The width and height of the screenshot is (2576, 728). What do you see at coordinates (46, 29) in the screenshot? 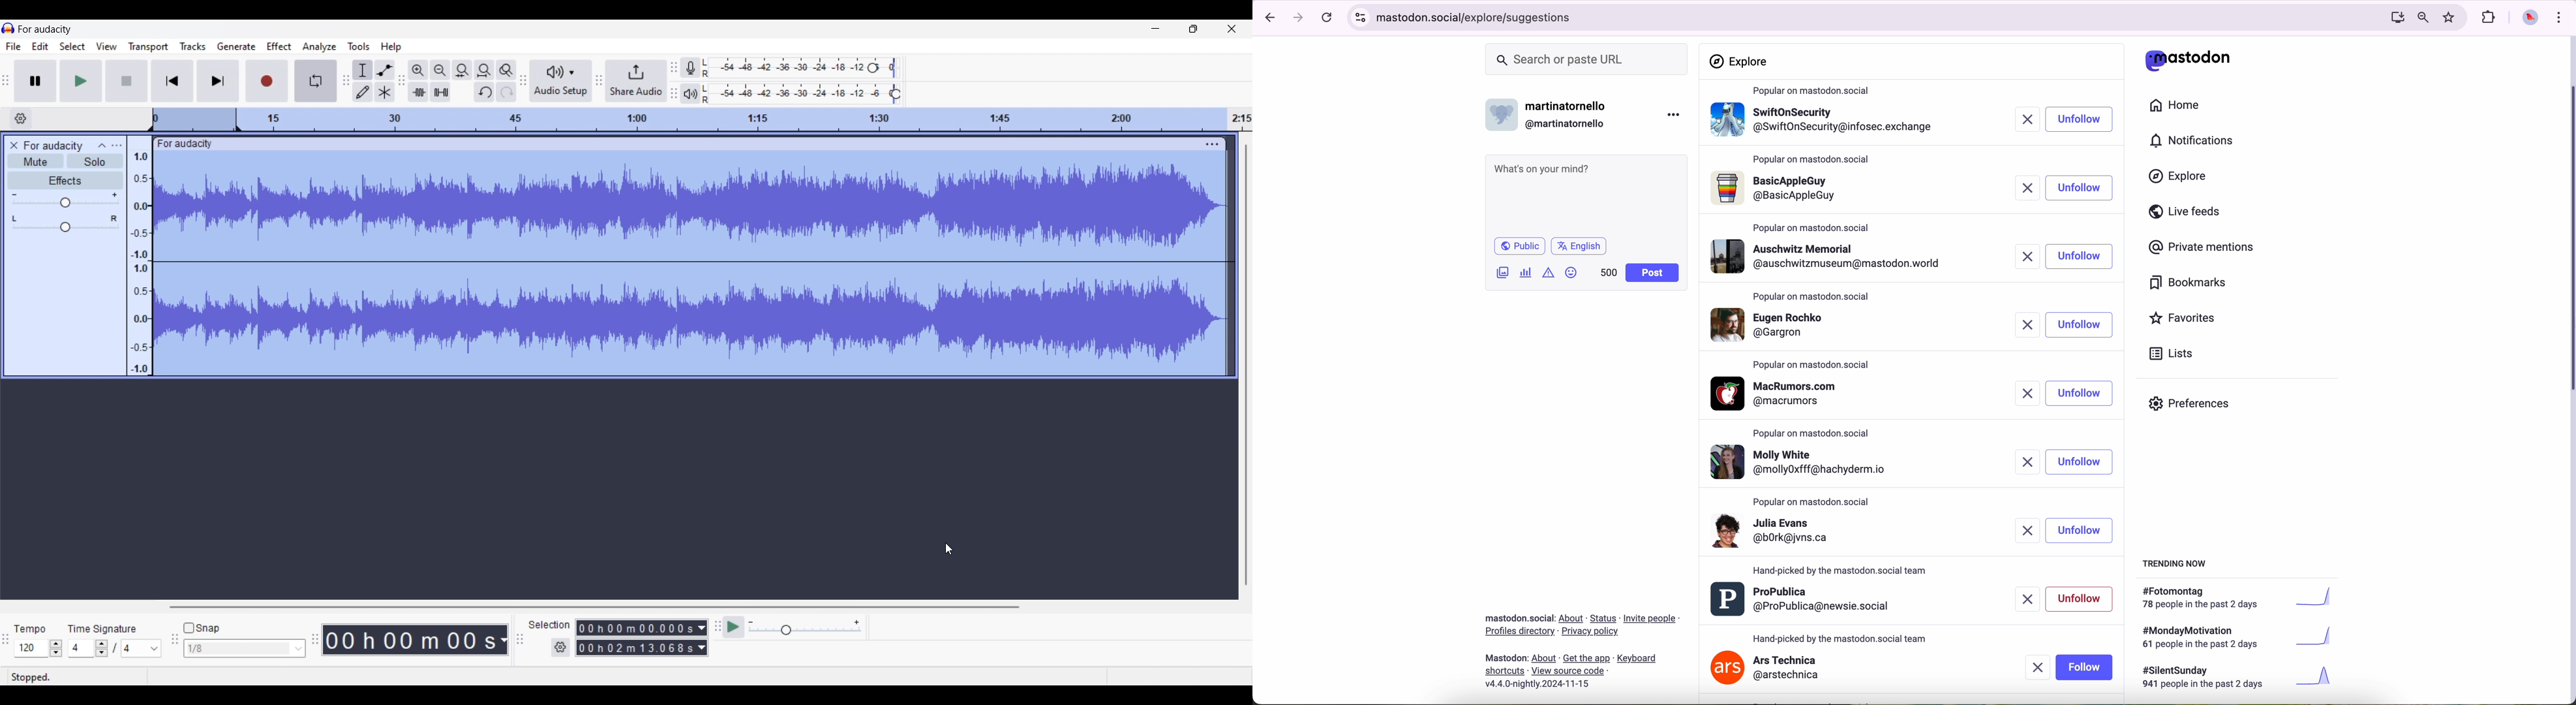
I see `Software name` at bounding box center [46, 29].